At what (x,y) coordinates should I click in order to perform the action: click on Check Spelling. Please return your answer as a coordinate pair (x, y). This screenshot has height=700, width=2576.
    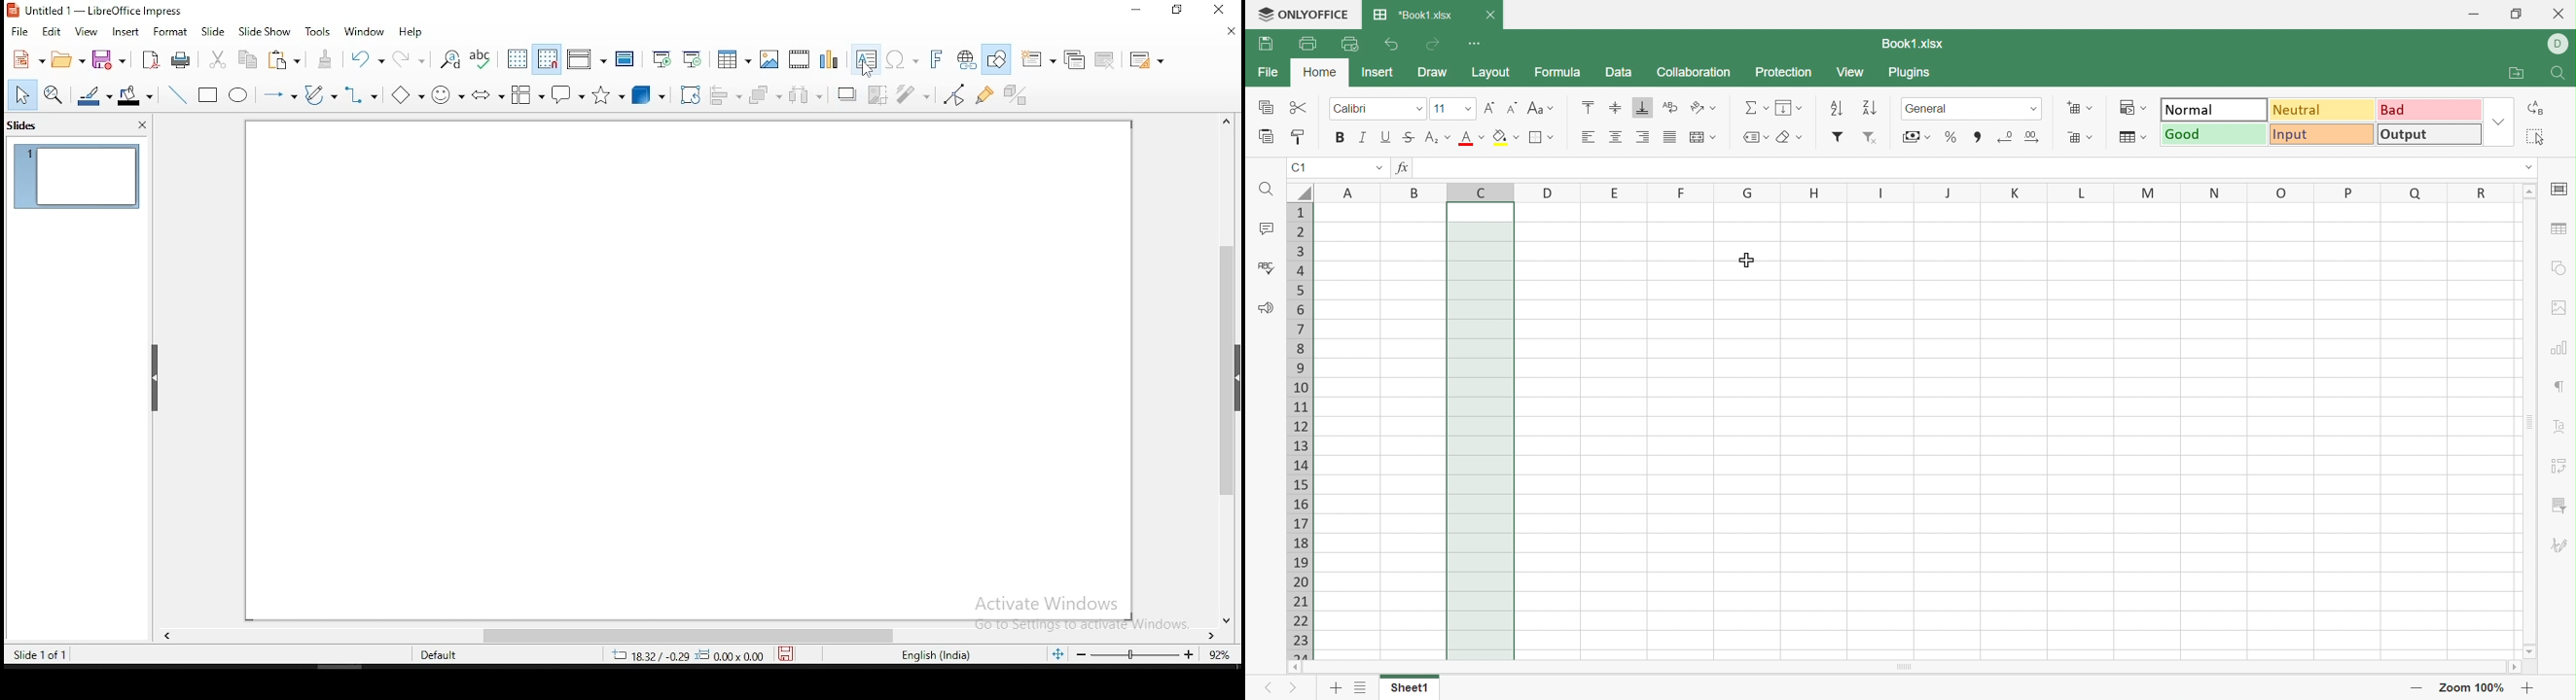
    Looking at the image, I should click on (1262, 265).